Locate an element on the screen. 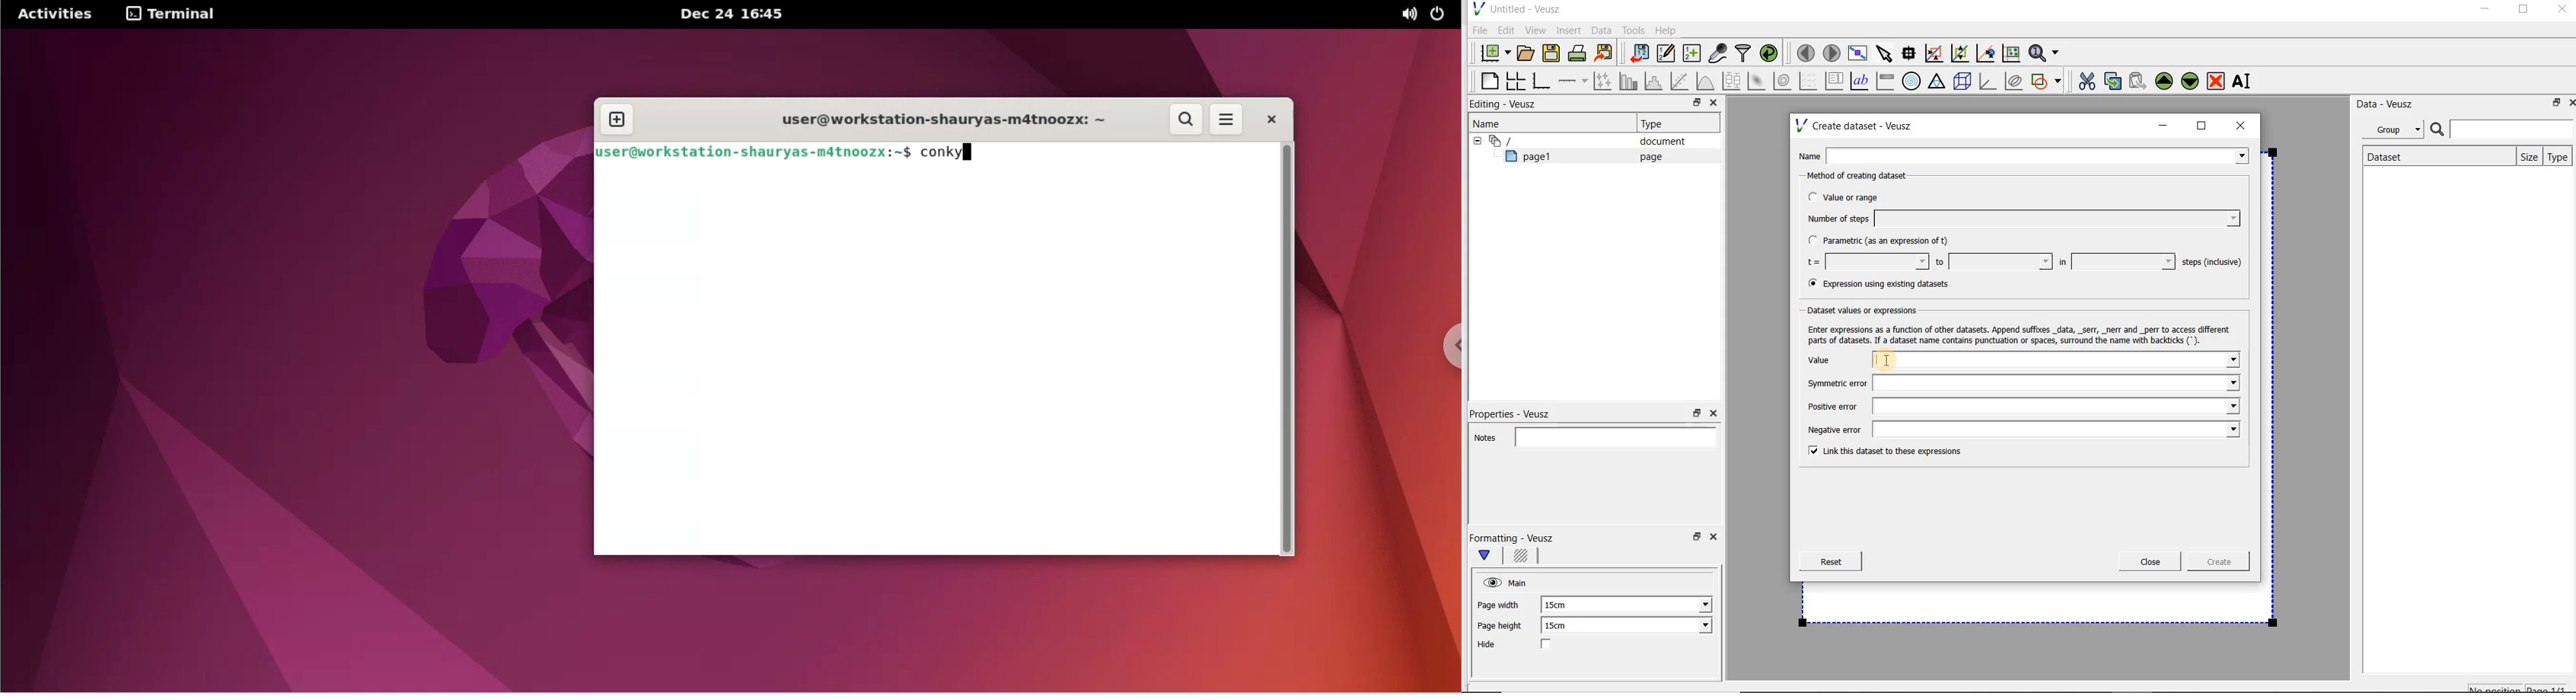 Image resolution: width=2576 pixels, height=700 pixels. Dataset values or expressions is located at coordinates (1869, 310).